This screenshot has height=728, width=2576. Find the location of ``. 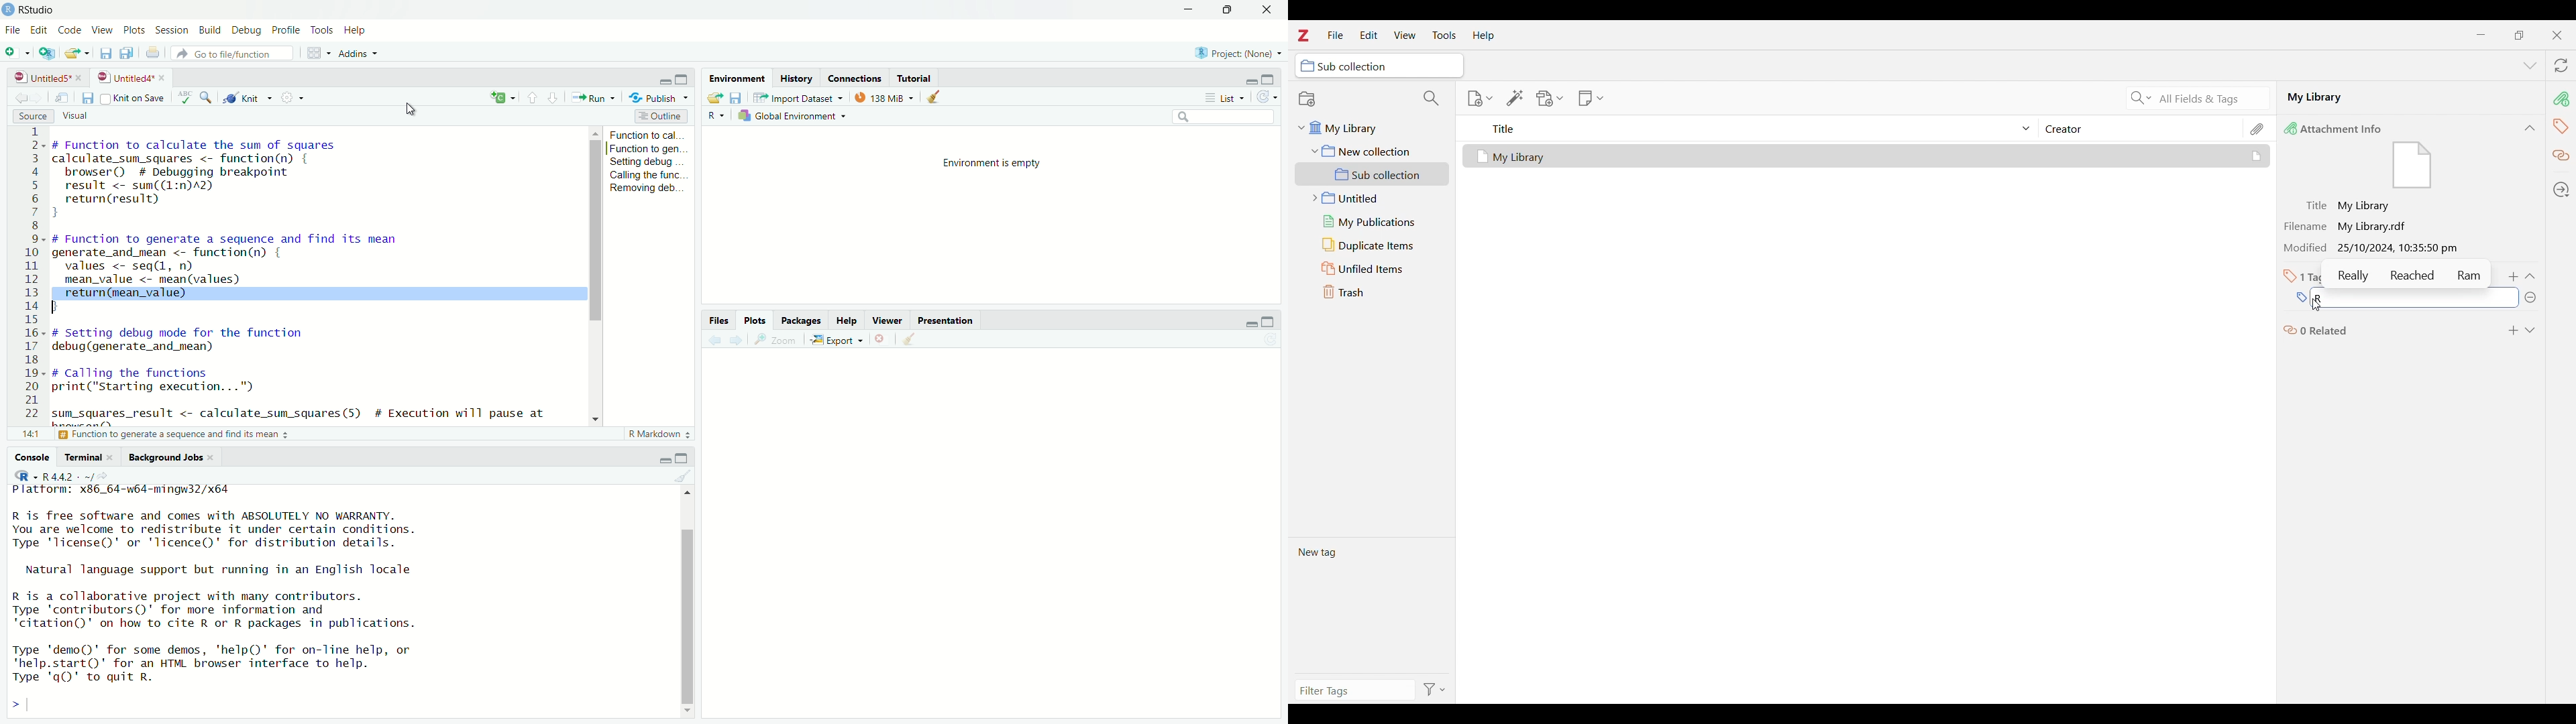

 is located at coordinates (2412, 166).